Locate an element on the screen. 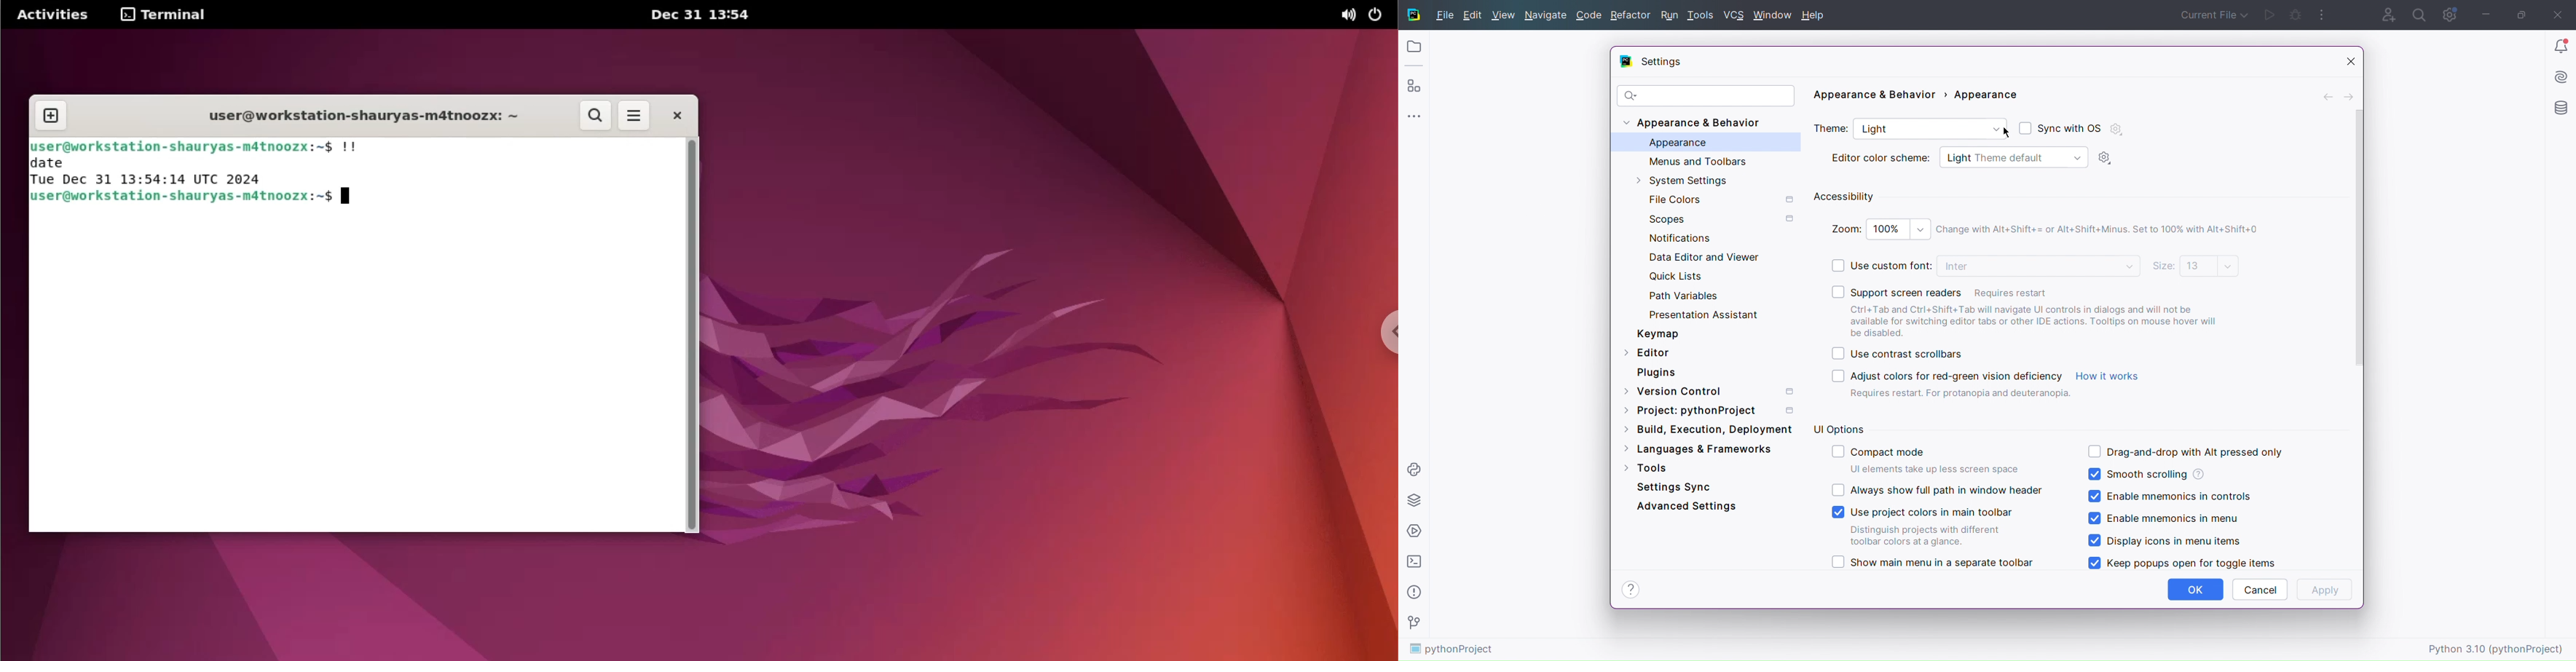 The height and width of the screenshot is (672, 2576). Navigate is located at coordinates (1547, 15).